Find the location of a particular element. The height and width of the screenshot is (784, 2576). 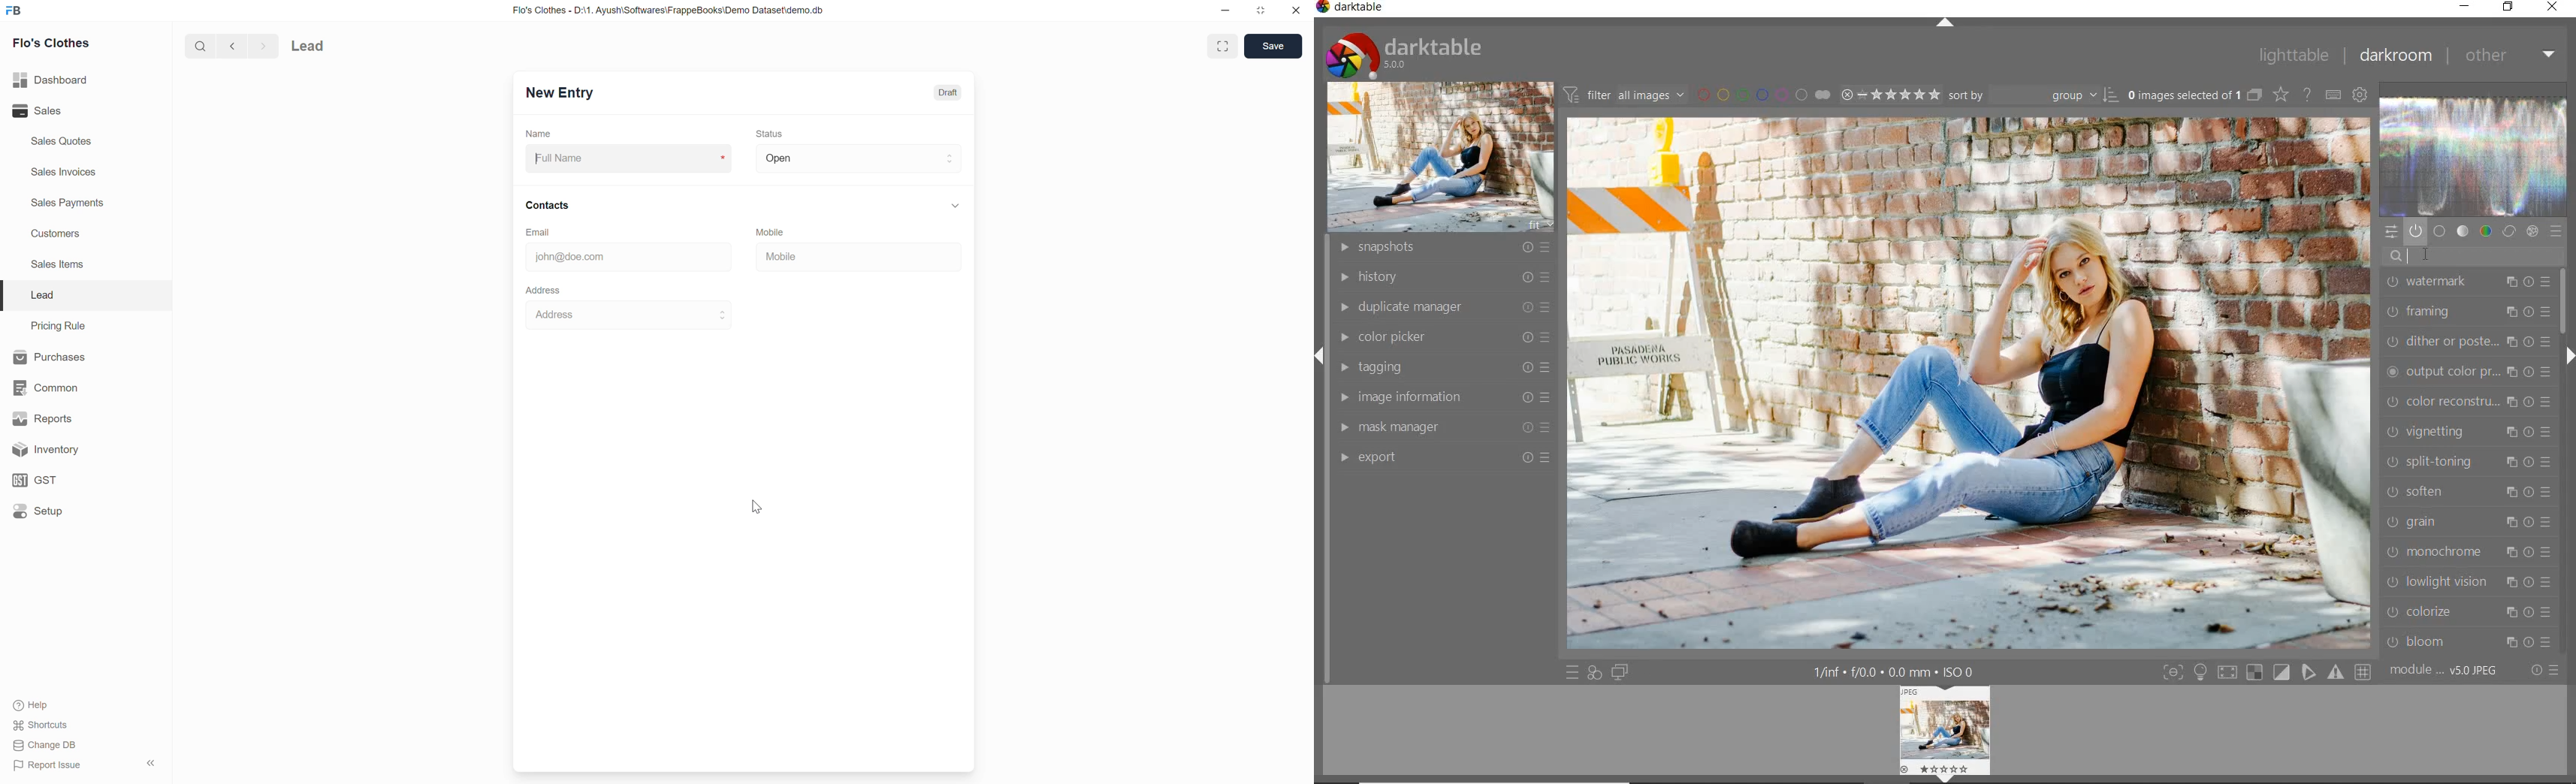

enable for online help is located at coordinates (2308, 96).